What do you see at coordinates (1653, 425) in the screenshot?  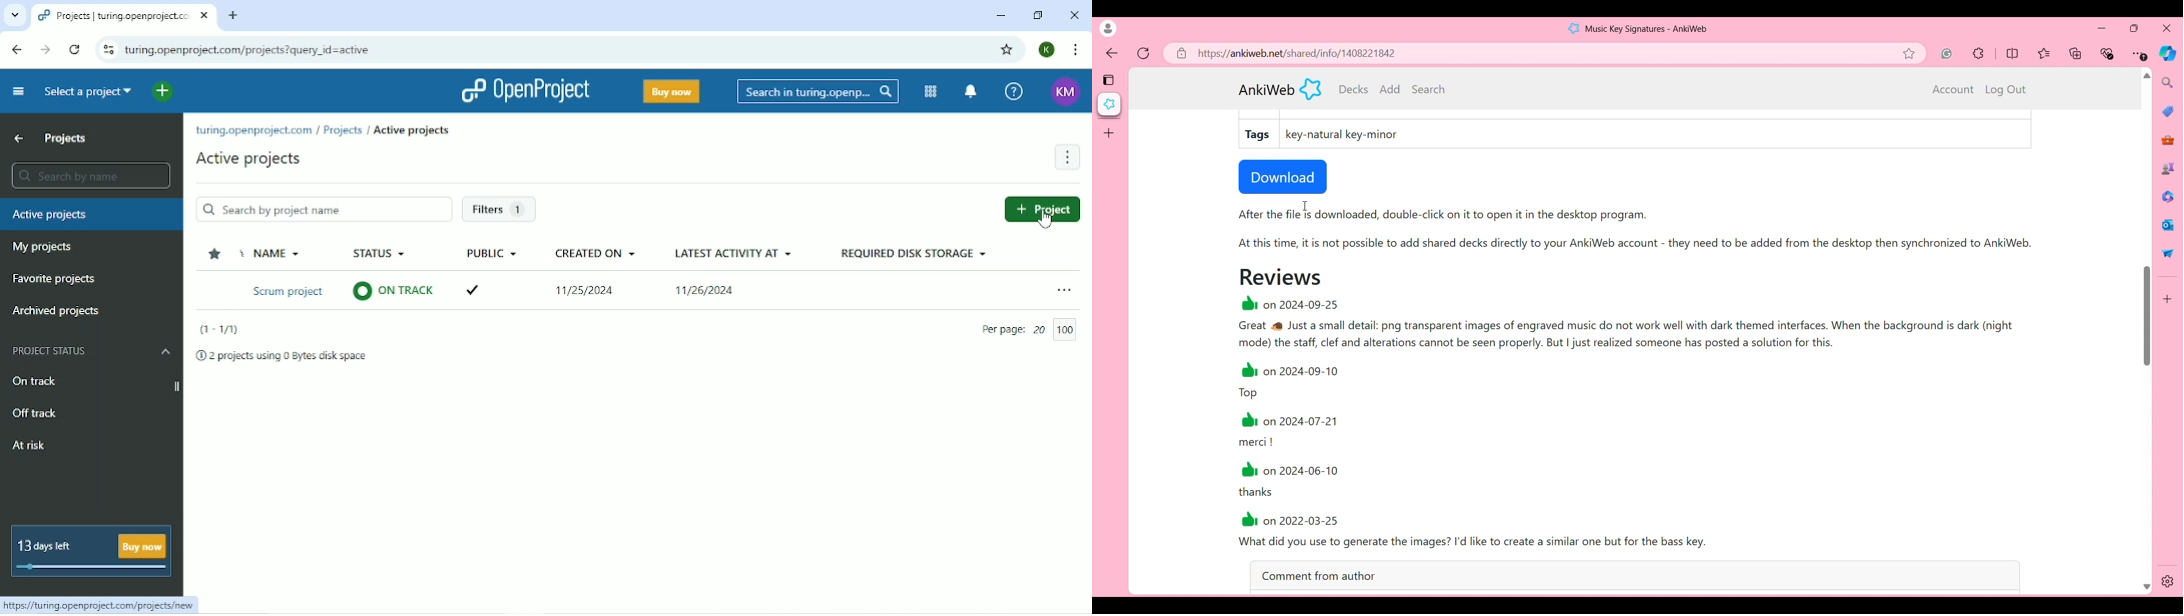 I see `@1 on 2024-09-25

Great Just a small detail: png transparent images of engraved music do not work well with dark themed interfaces. When the background is dark (night
mode) the staff, clef and alterations cannot be seen properly. But | just realized someone has posted a solution for this.
1 on 2024-09-10

Top

1 on 2024-07-21

merci !

1 on 2024-06-10

thanks

#1 on 2022-03-25

What did you use to generate the images? I'd like to create a similar one but for the bass key.` at bounding box center [1653, 425].